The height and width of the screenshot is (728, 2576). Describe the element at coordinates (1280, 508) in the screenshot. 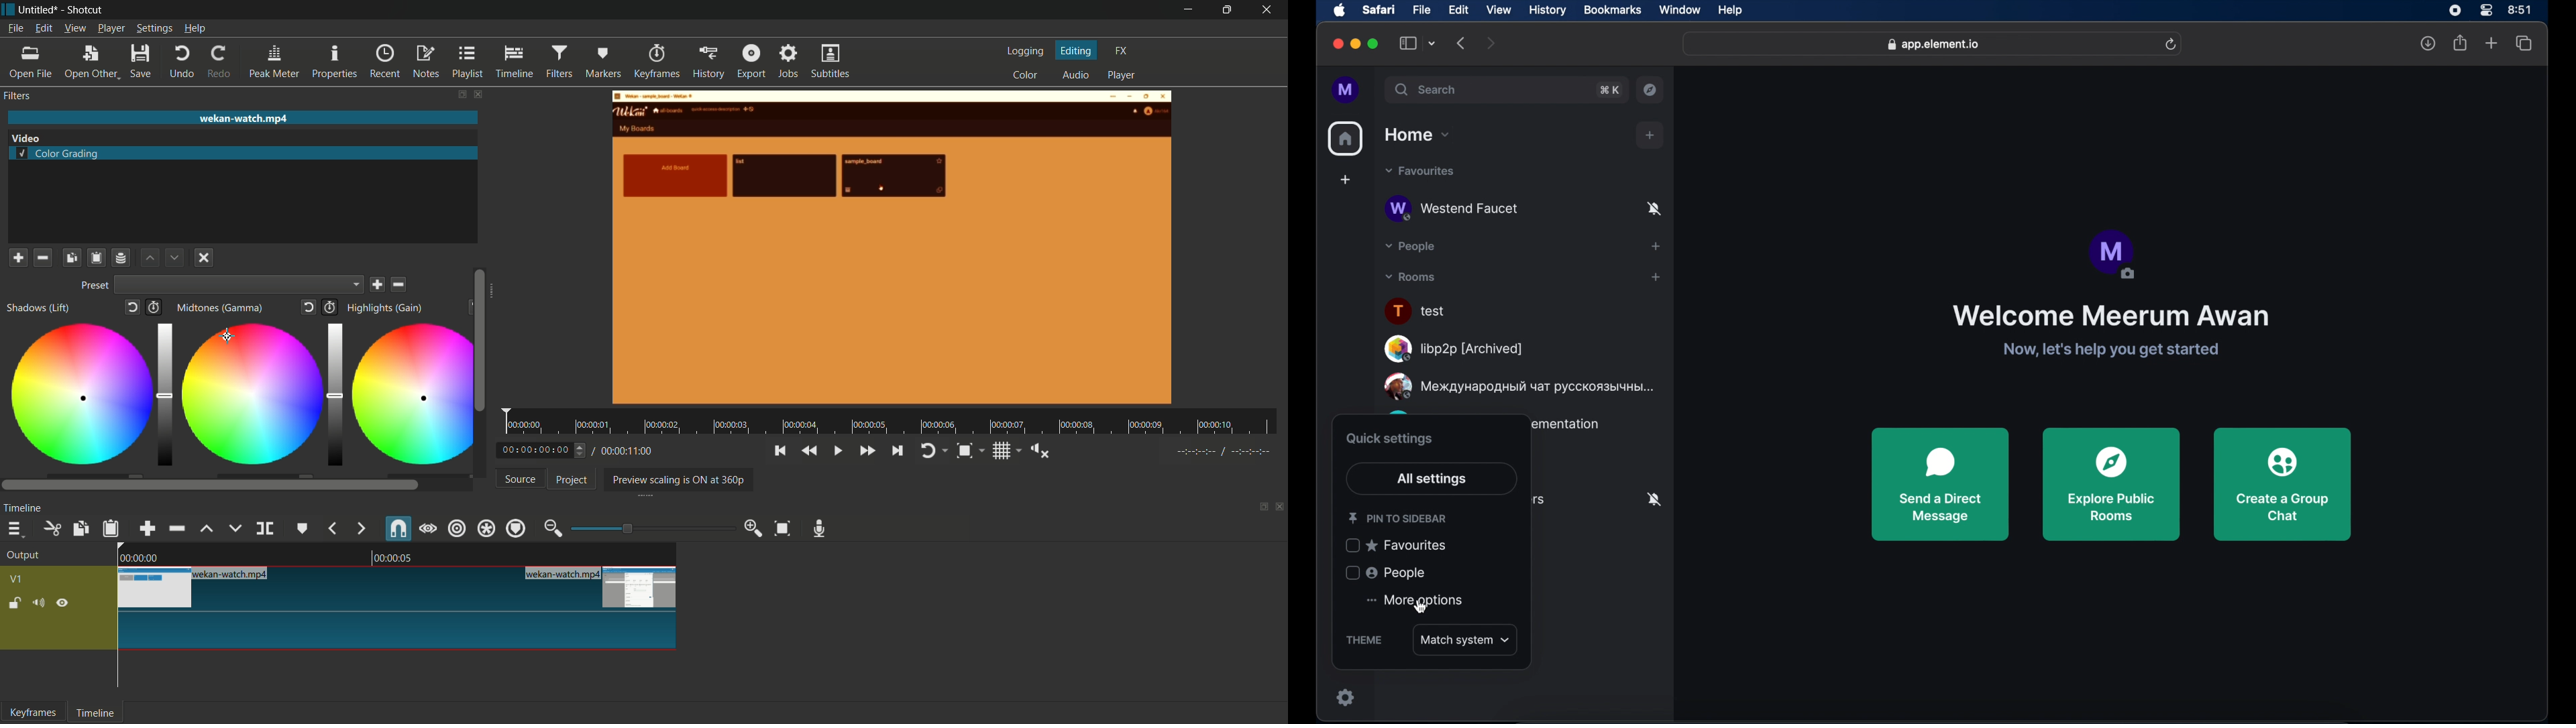

I see `close timeline` at that location.